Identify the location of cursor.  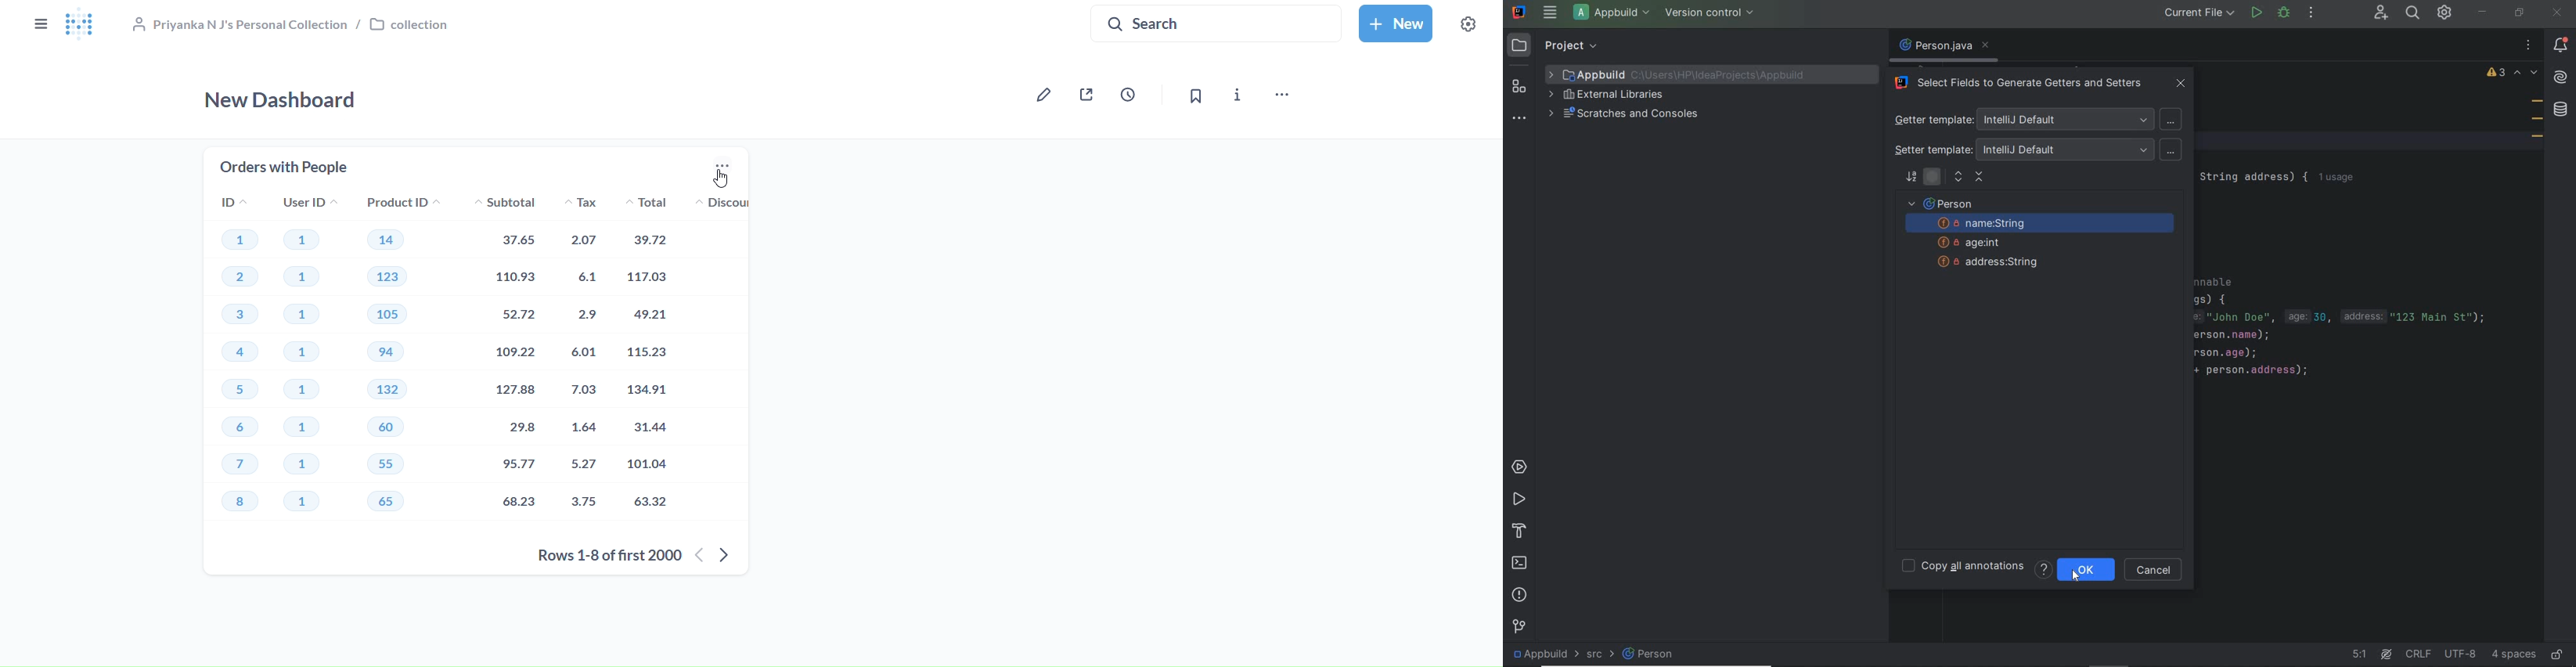
(2075, 572).